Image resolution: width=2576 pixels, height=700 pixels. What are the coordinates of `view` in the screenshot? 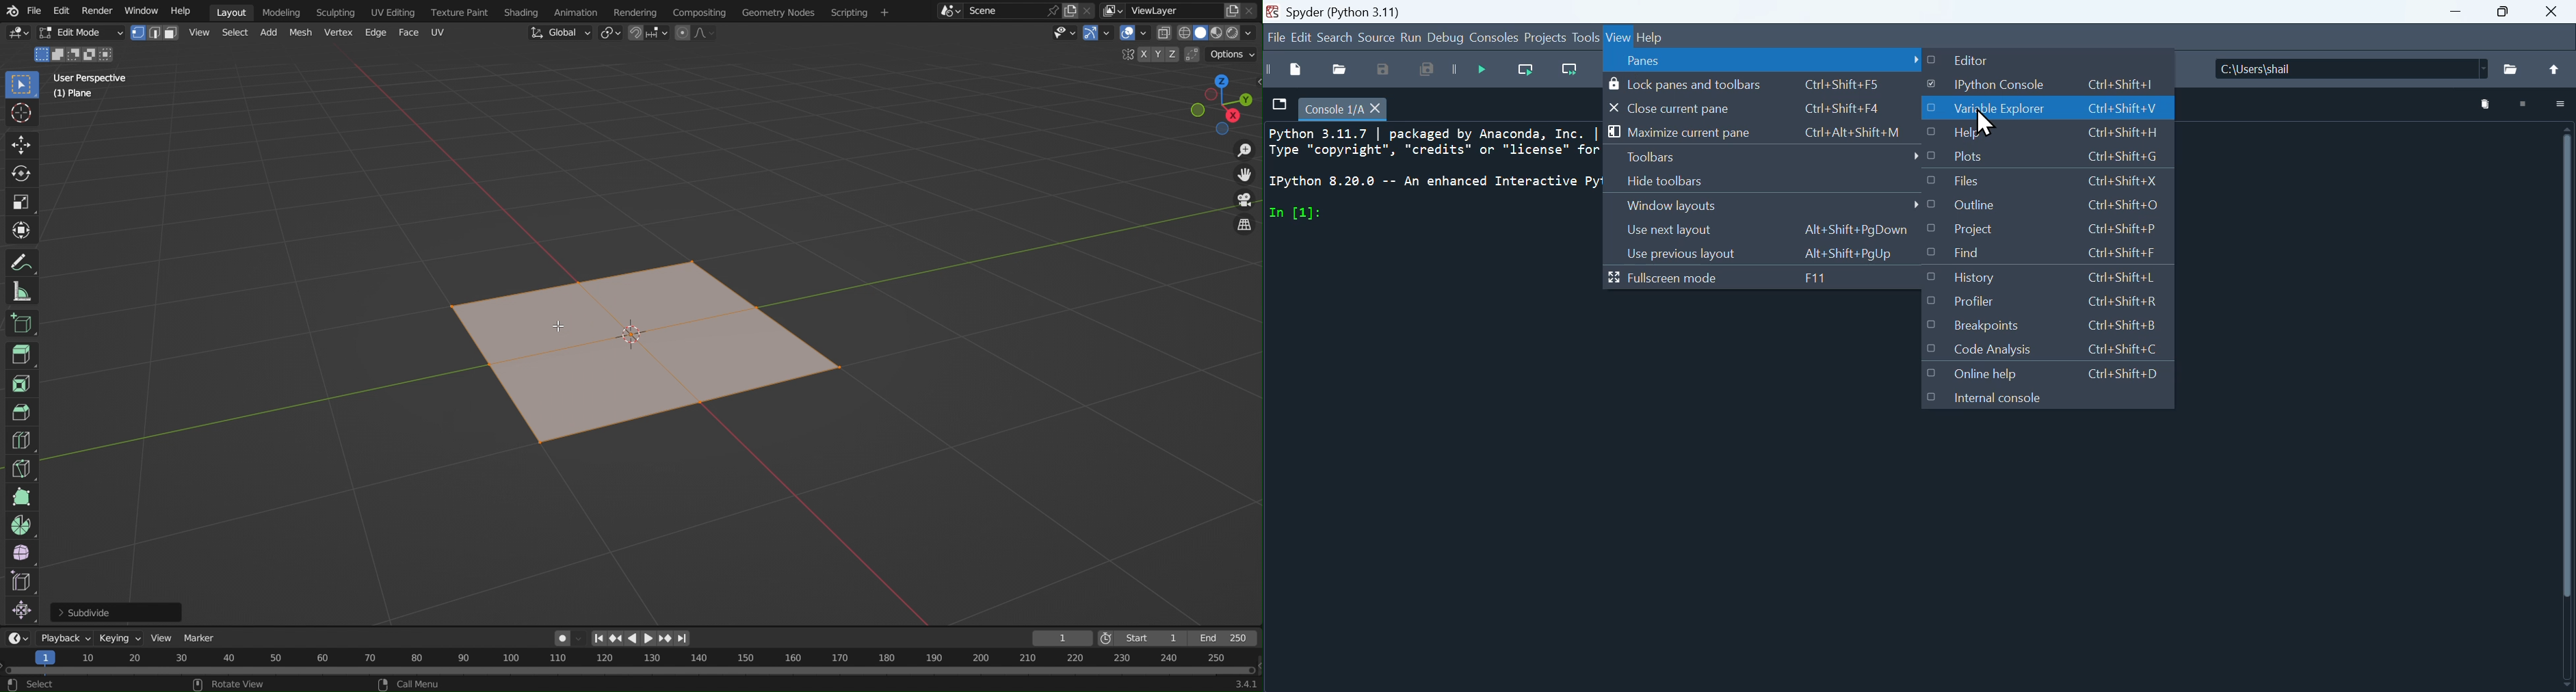 It's located at (1618, 35).